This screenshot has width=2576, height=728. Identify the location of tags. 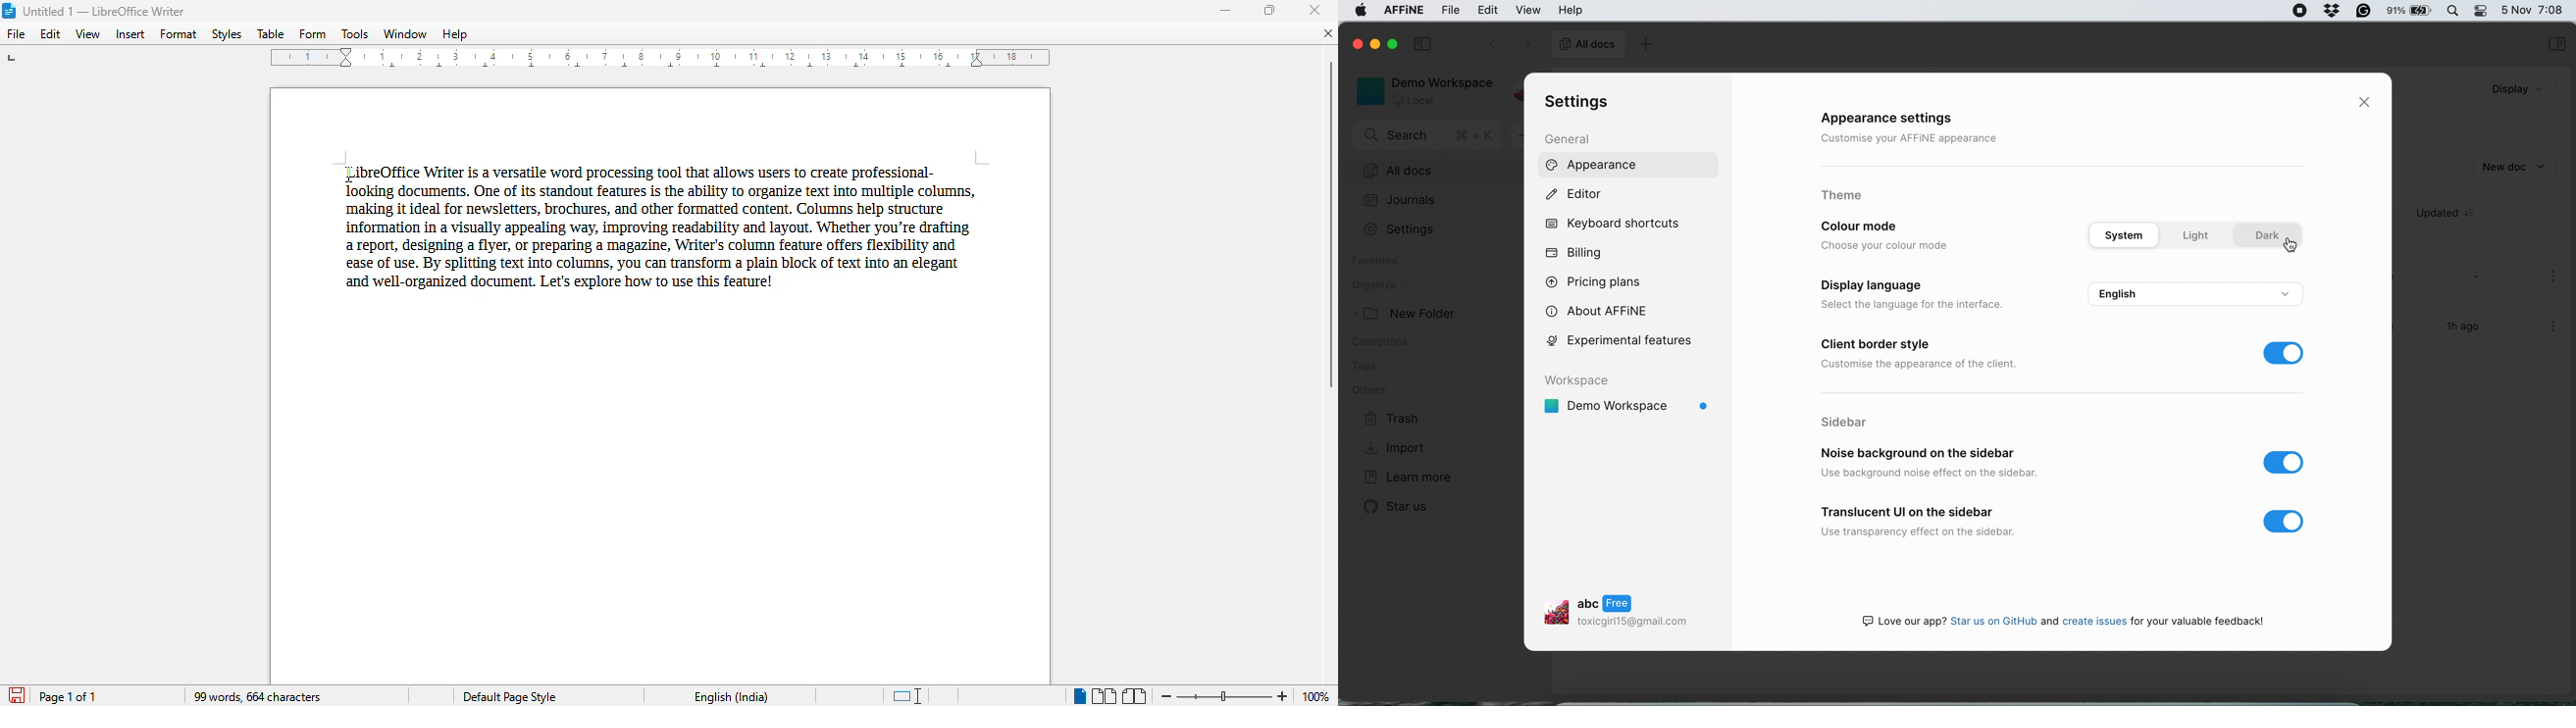
(1371, 367).